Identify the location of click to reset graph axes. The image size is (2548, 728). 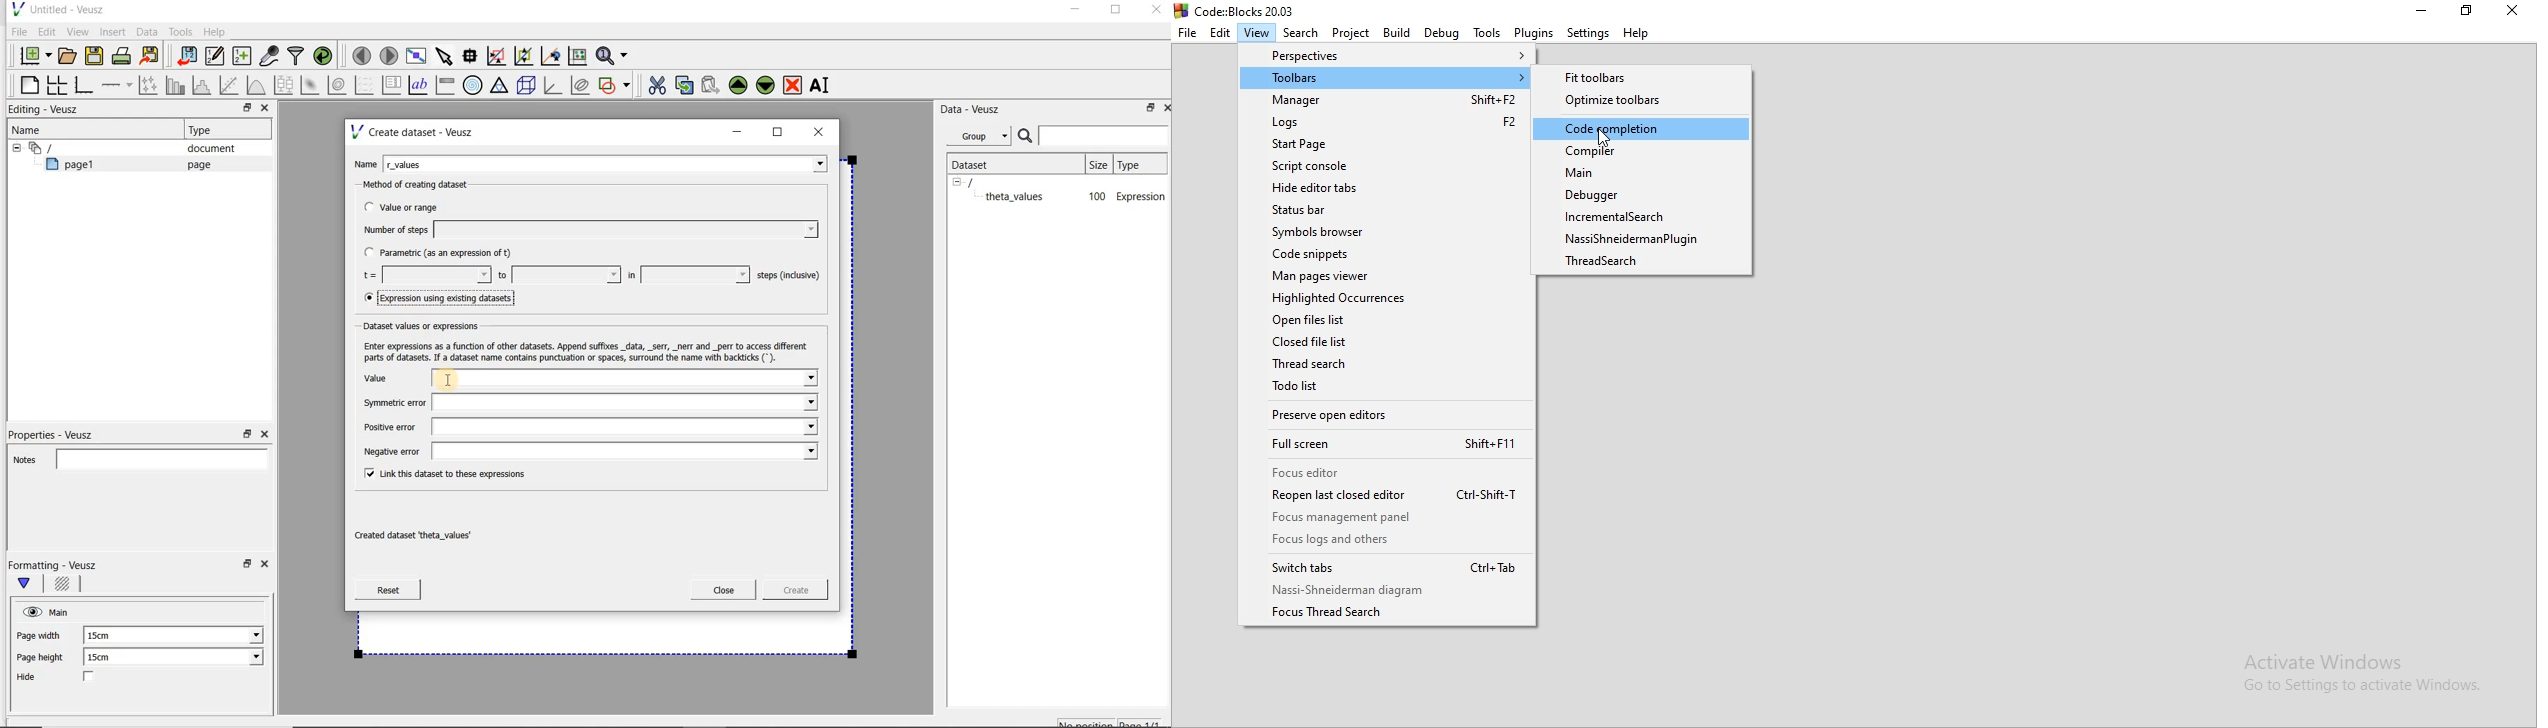
(577, 55).